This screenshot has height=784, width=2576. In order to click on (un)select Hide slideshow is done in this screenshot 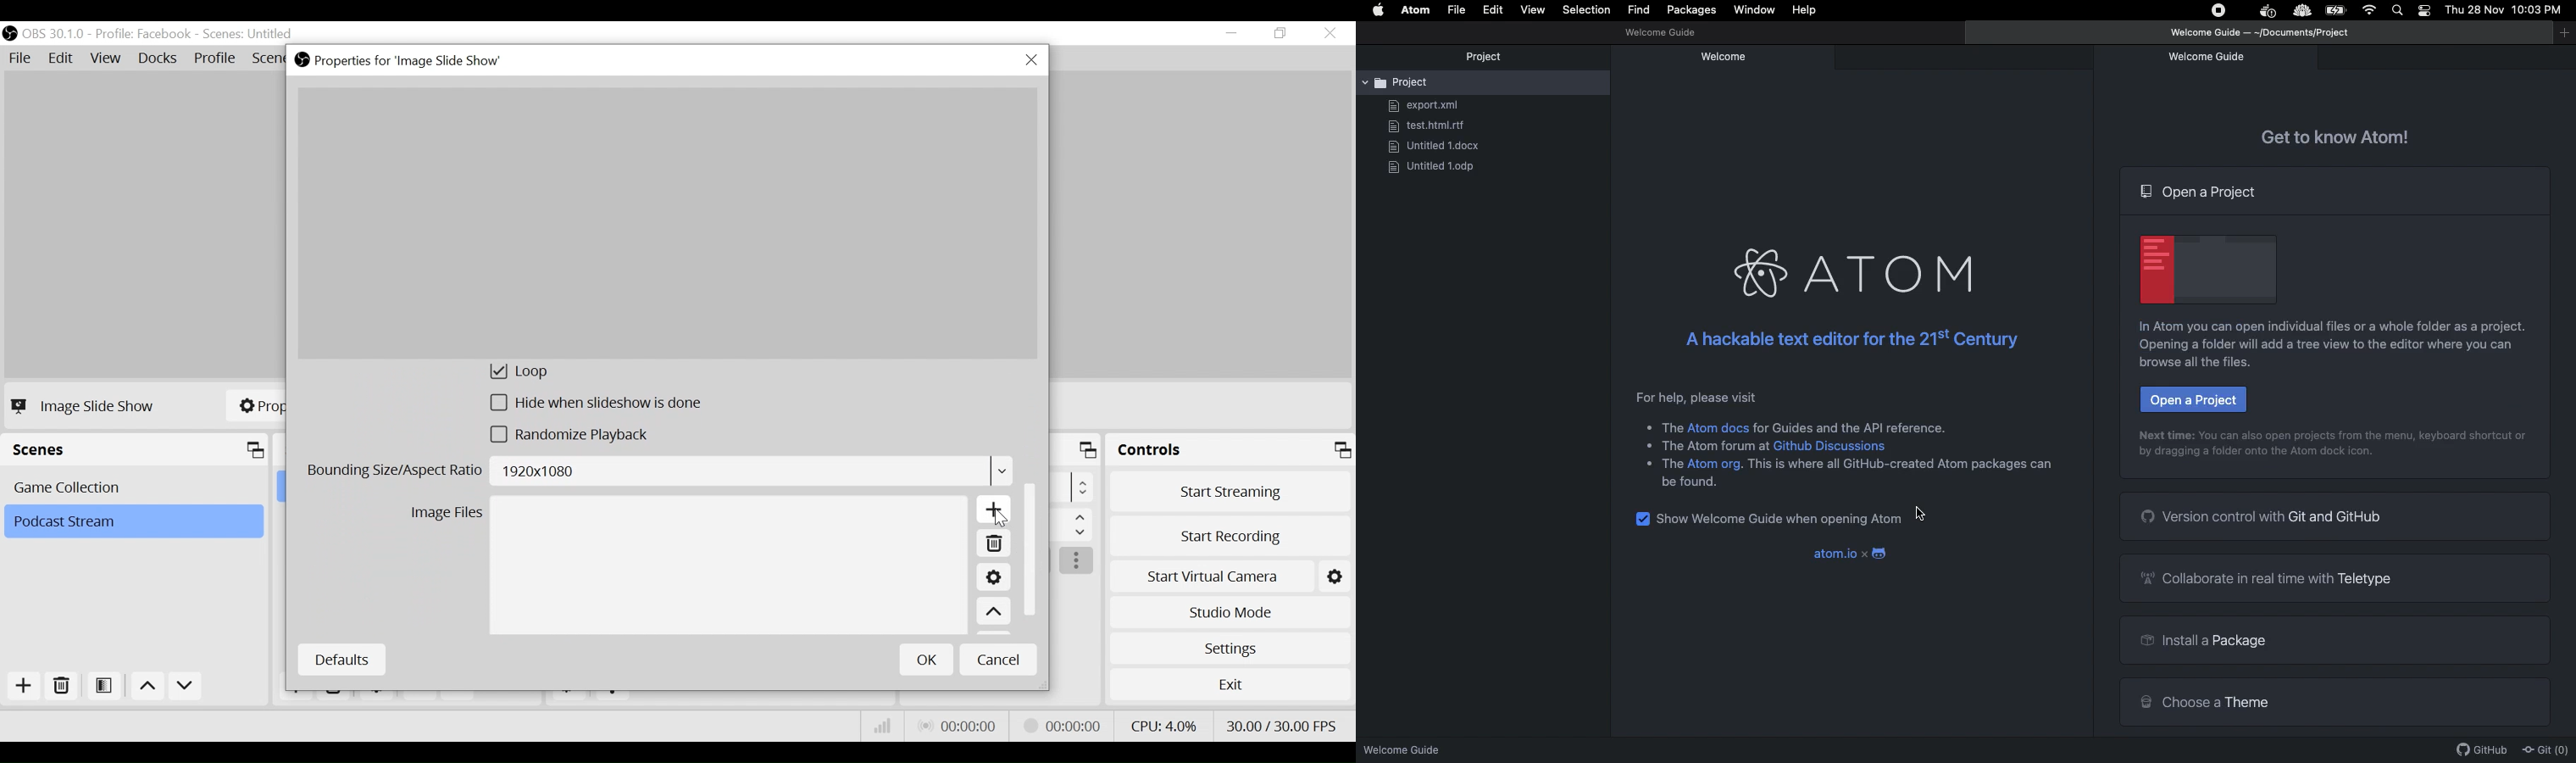, I will do `click(597, 406)`.